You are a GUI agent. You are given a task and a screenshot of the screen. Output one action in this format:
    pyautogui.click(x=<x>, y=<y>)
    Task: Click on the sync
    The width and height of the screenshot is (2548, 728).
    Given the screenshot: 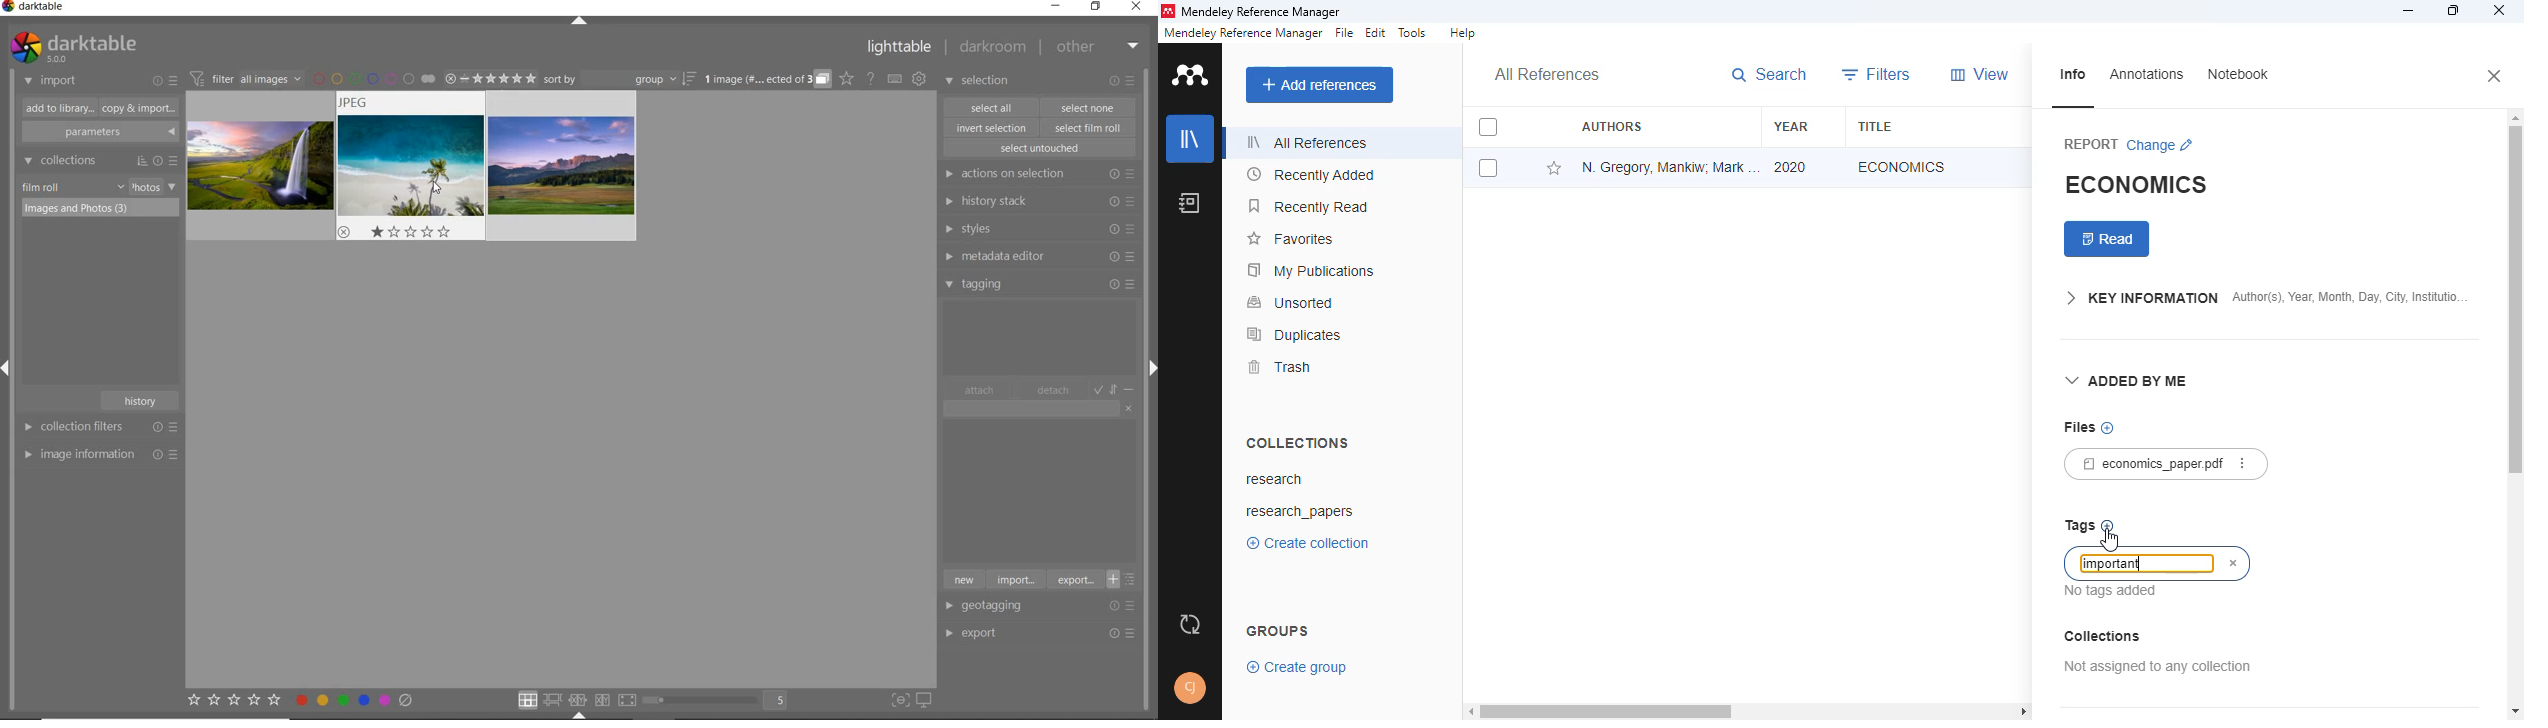 What is the action you would take?
    pyautogui.click(x=1190, y=623)
    